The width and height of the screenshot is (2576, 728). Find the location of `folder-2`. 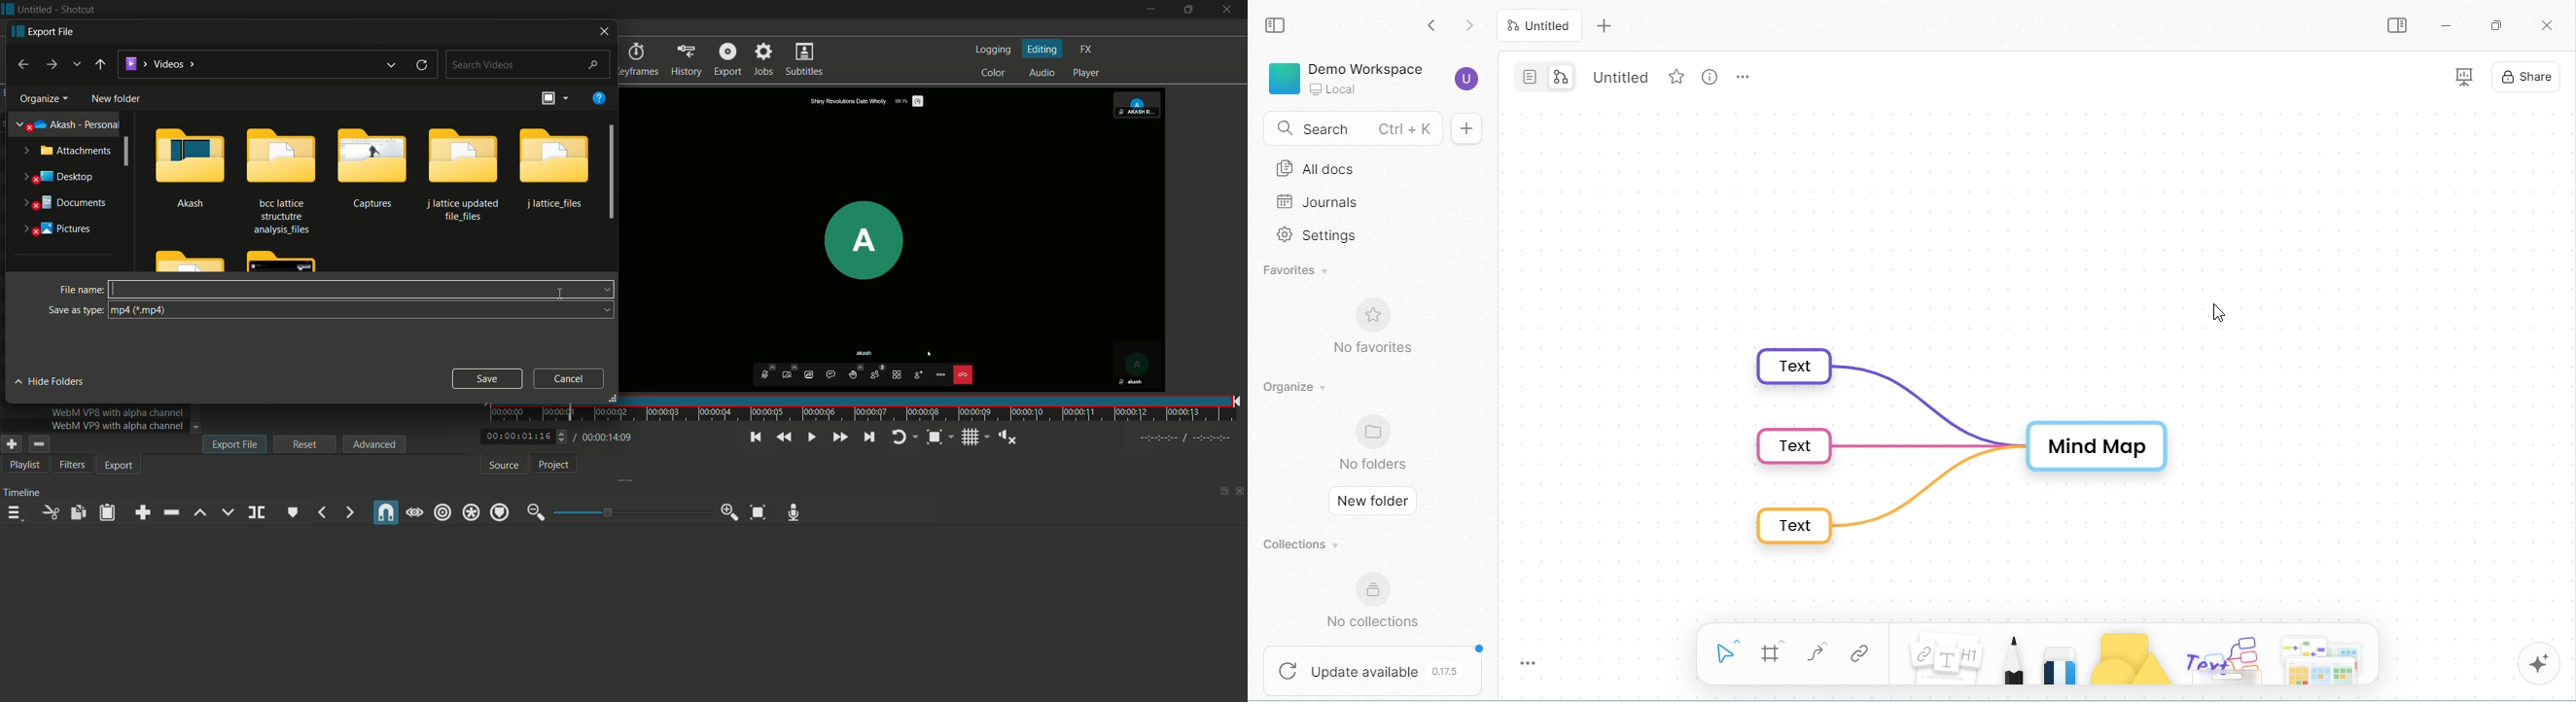

folder-2 is located at coordinates (279, 178).